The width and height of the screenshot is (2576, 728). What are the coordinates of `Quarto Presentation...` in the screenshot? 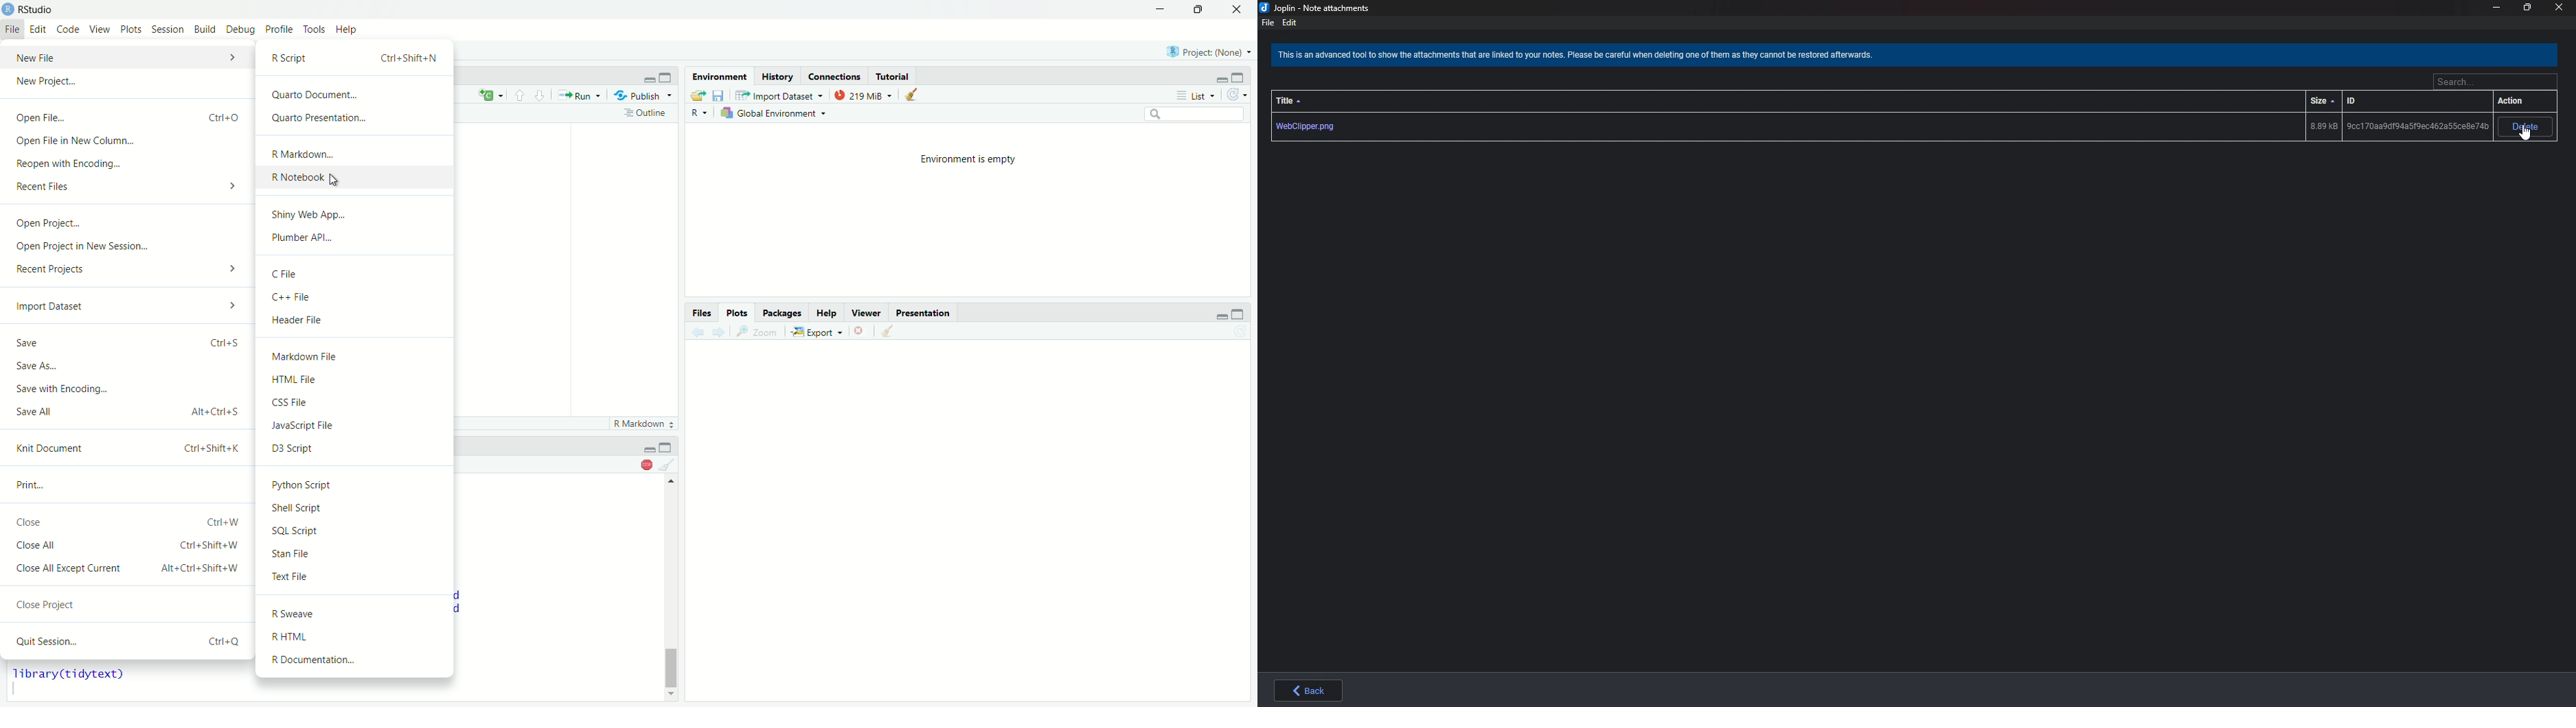 It's located at (358, 117).